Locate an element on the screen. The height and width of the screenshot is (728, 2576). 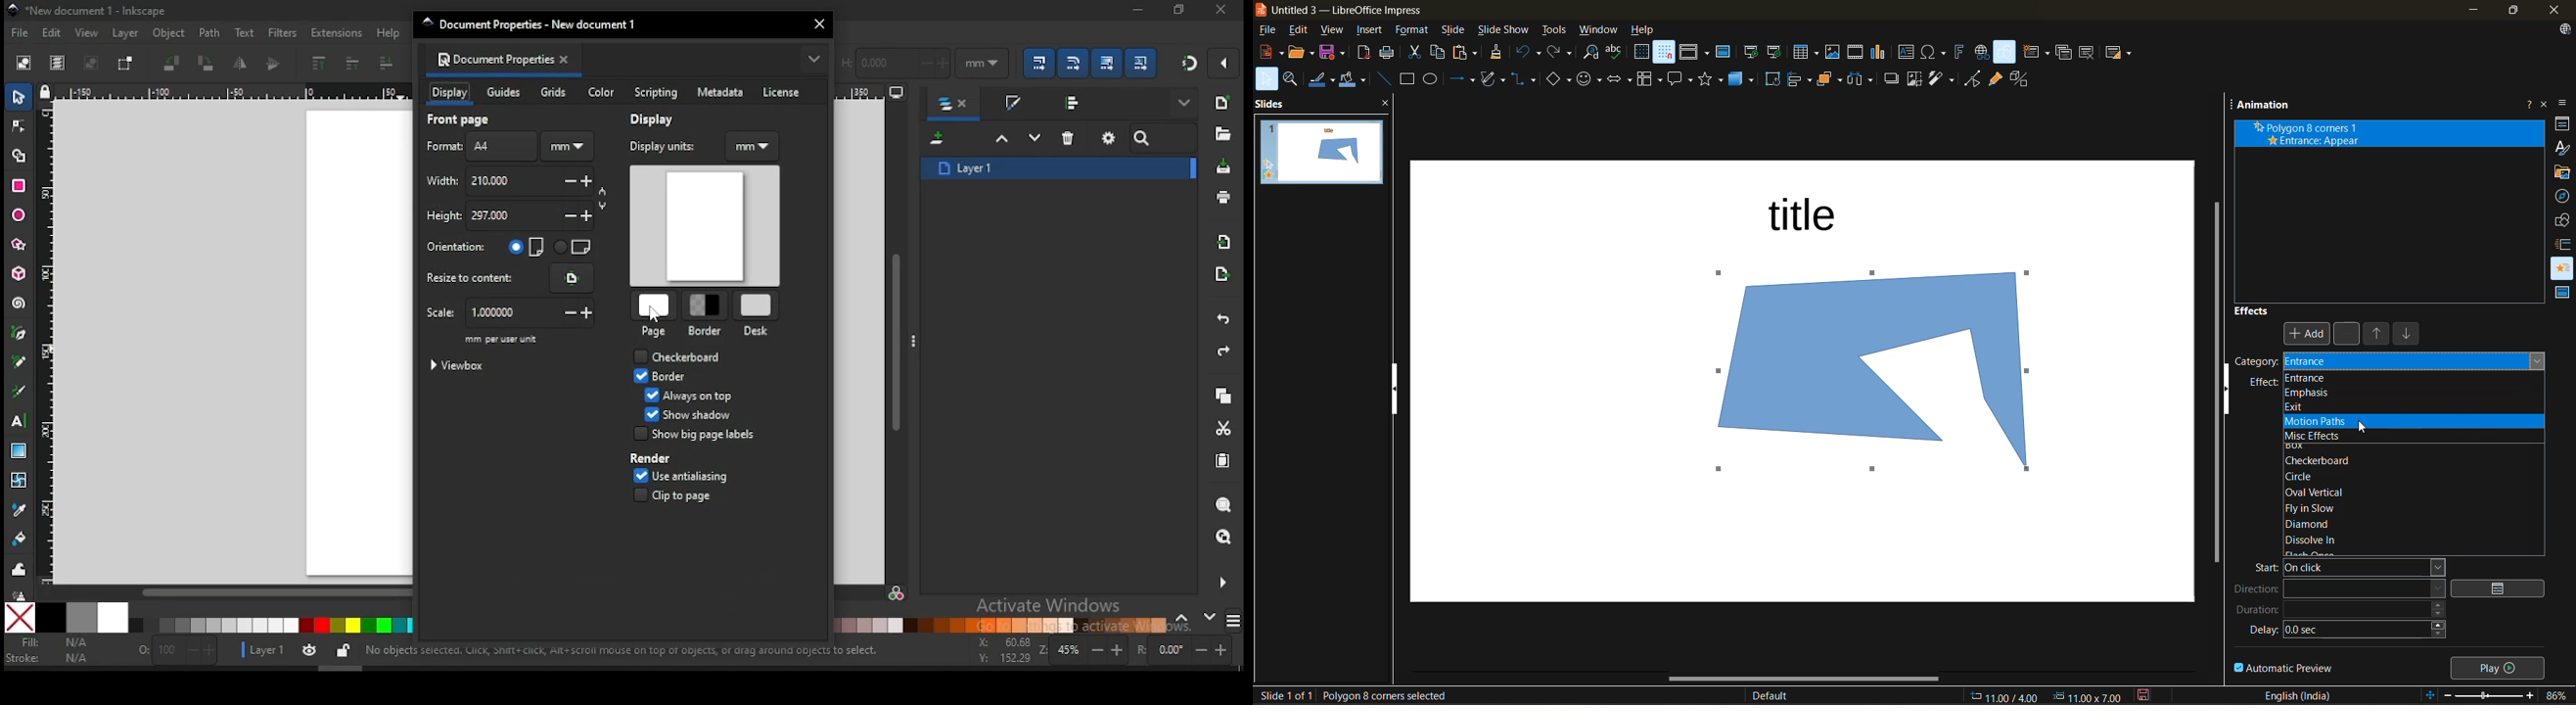
window is located at coordinates (1599, 30).